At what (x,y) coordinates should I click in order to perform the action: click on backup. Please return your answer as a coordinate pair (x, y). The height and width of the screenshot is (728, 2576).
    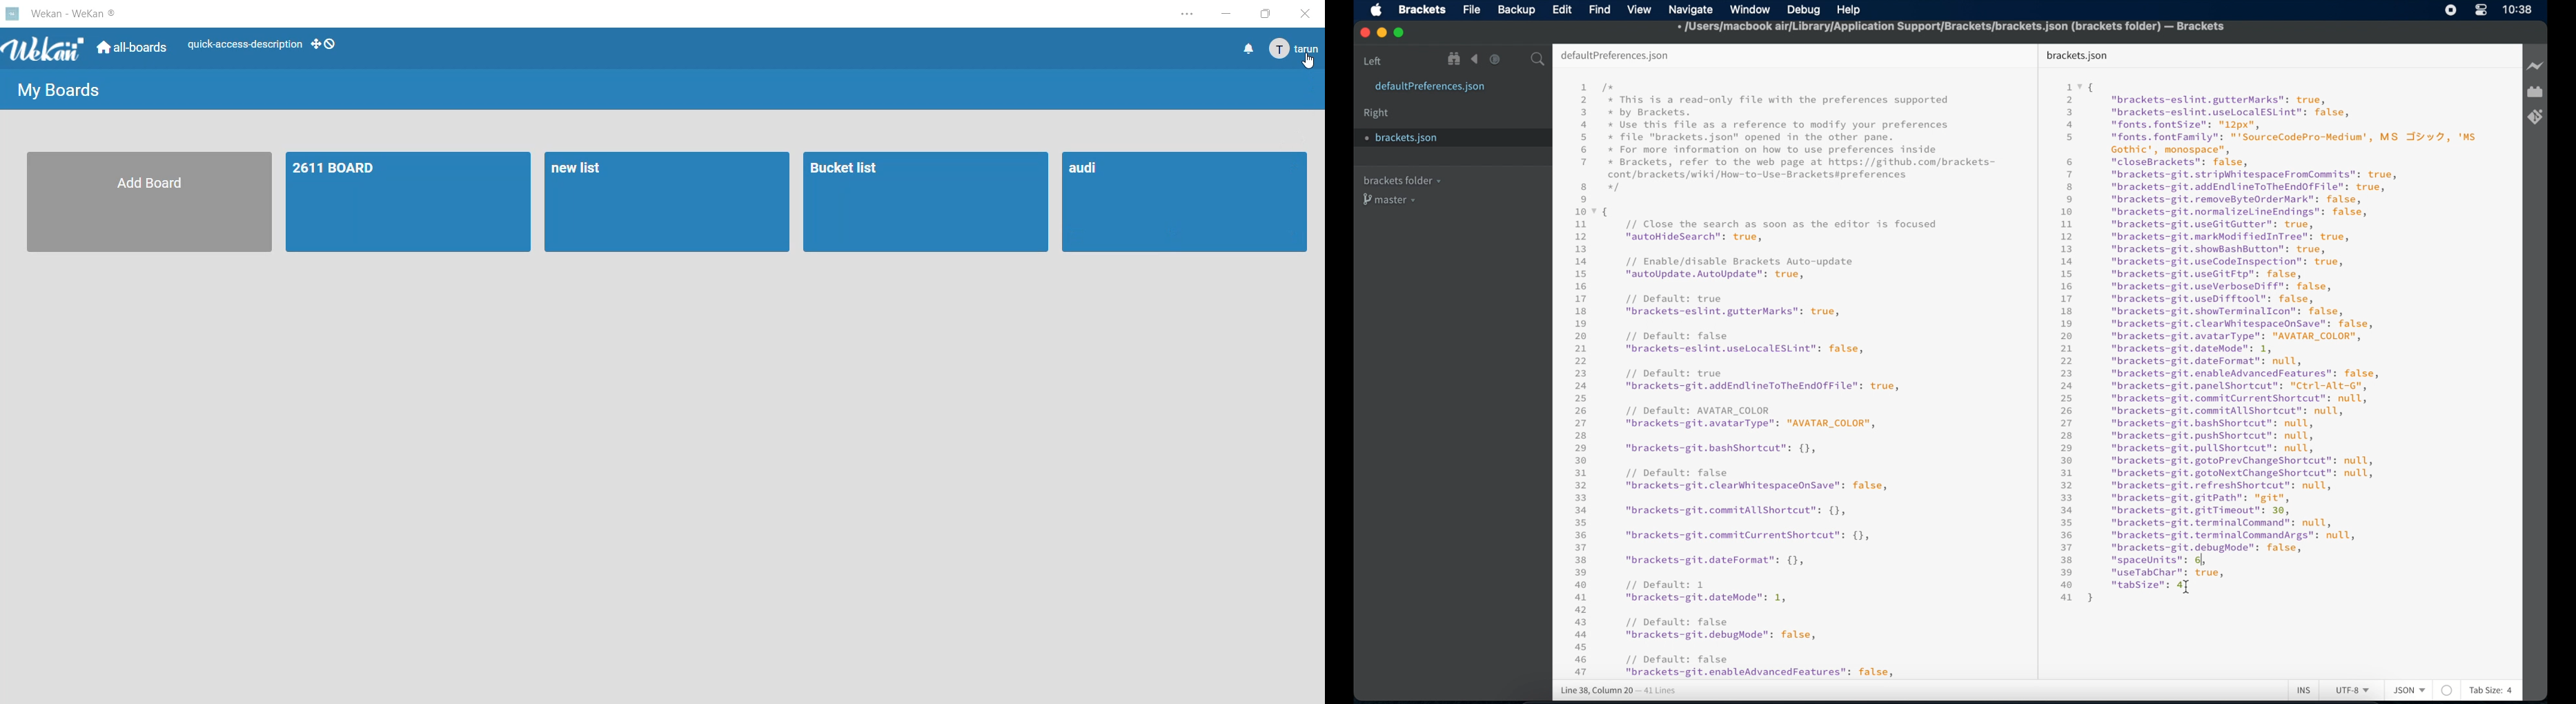
    Looking at the image, I should click on (1517, 10).